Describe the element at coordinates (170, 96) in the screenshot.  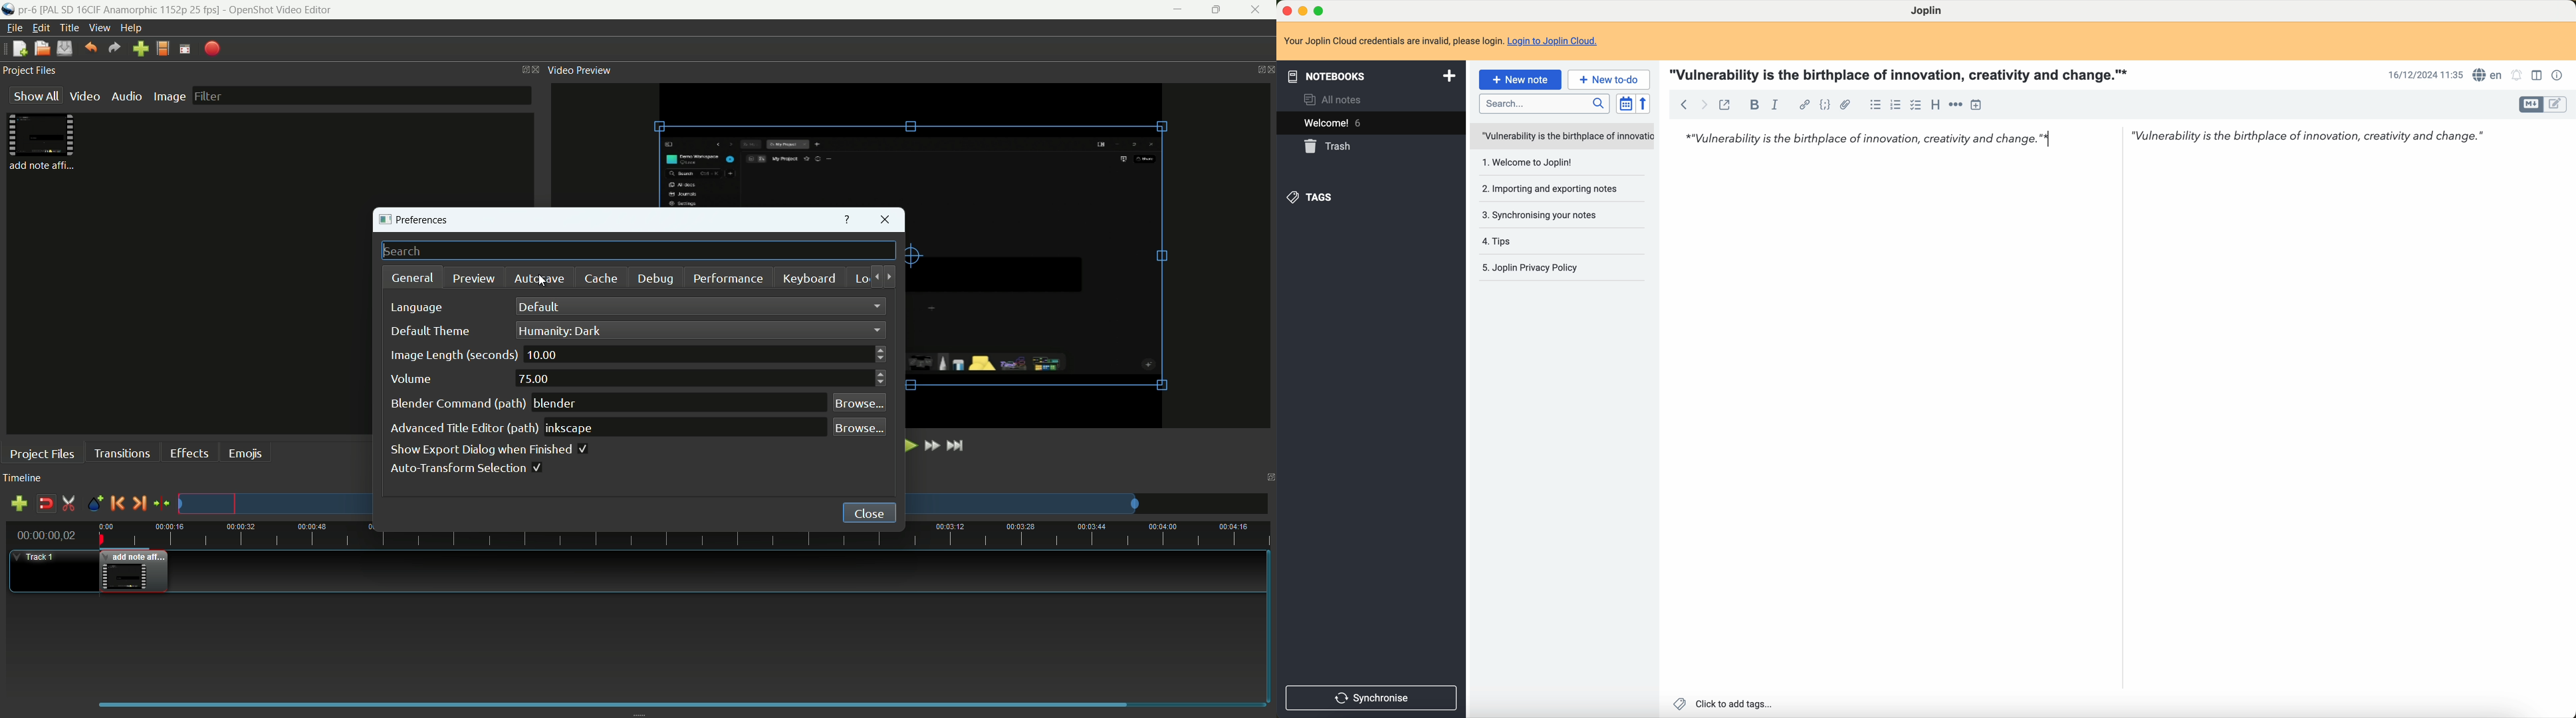
I see `image` at that location.